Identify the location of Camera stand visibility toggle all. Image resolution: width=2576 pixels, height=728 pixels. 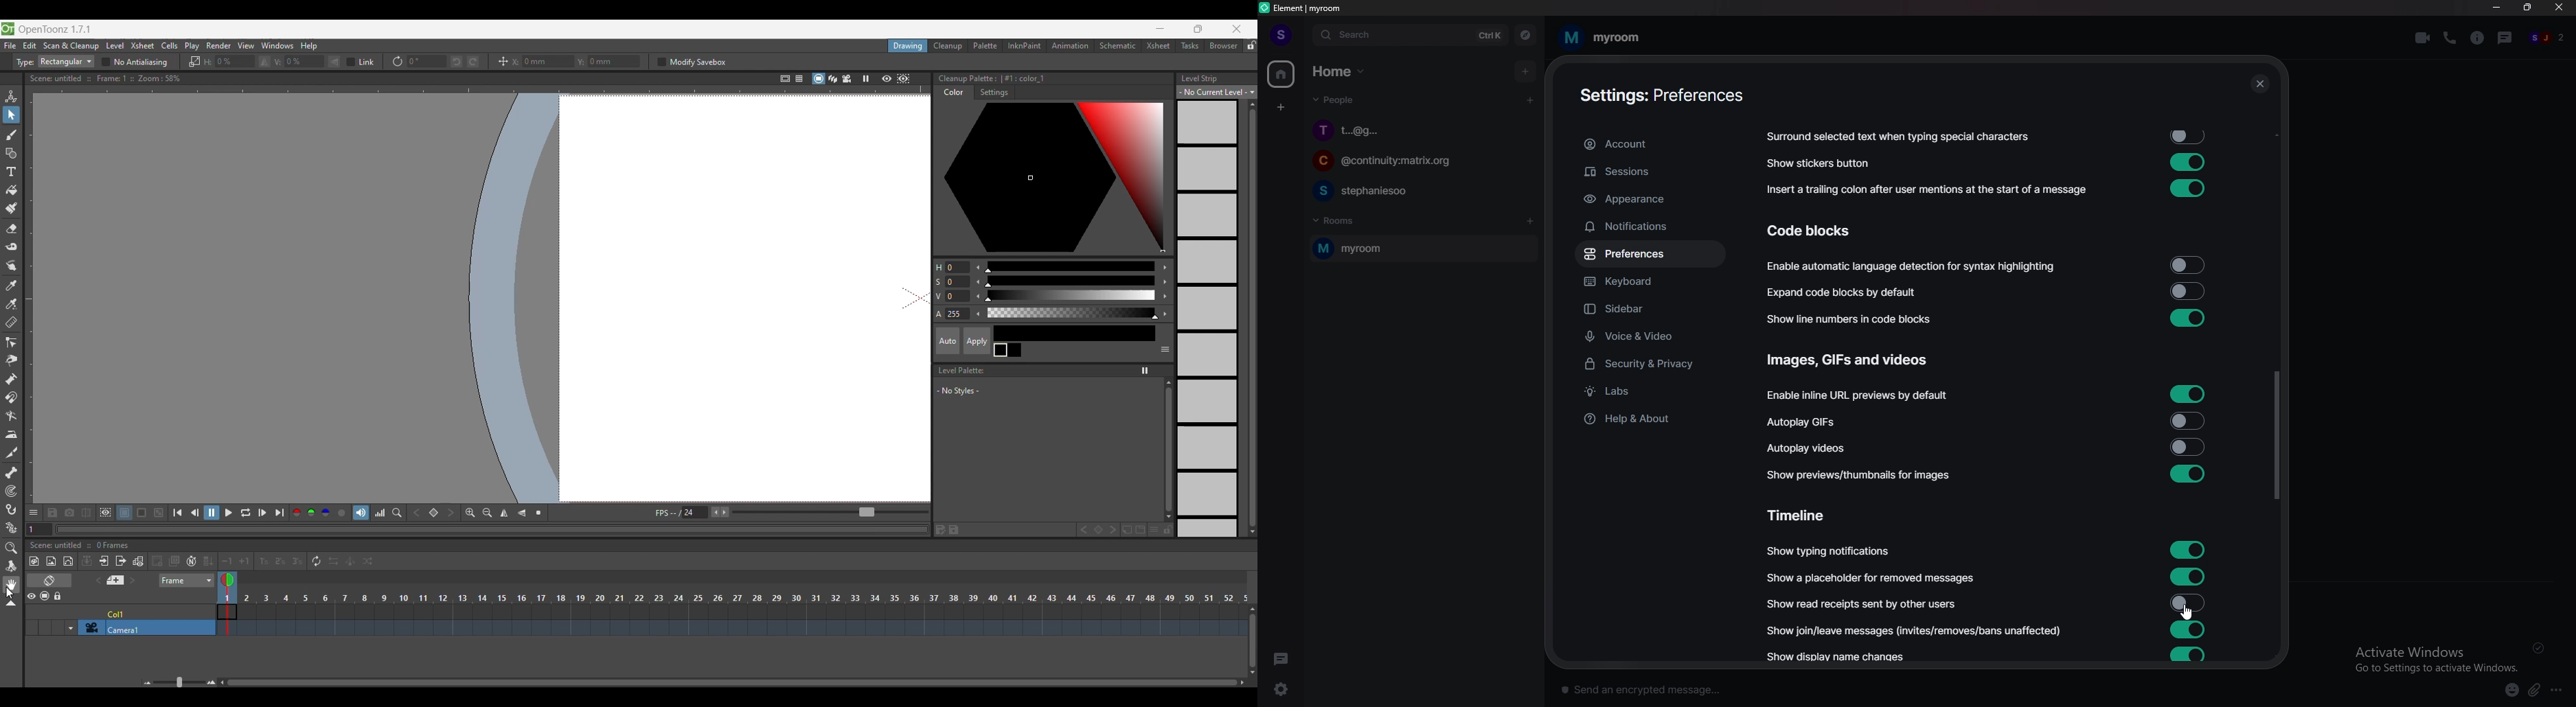
(45, 595).